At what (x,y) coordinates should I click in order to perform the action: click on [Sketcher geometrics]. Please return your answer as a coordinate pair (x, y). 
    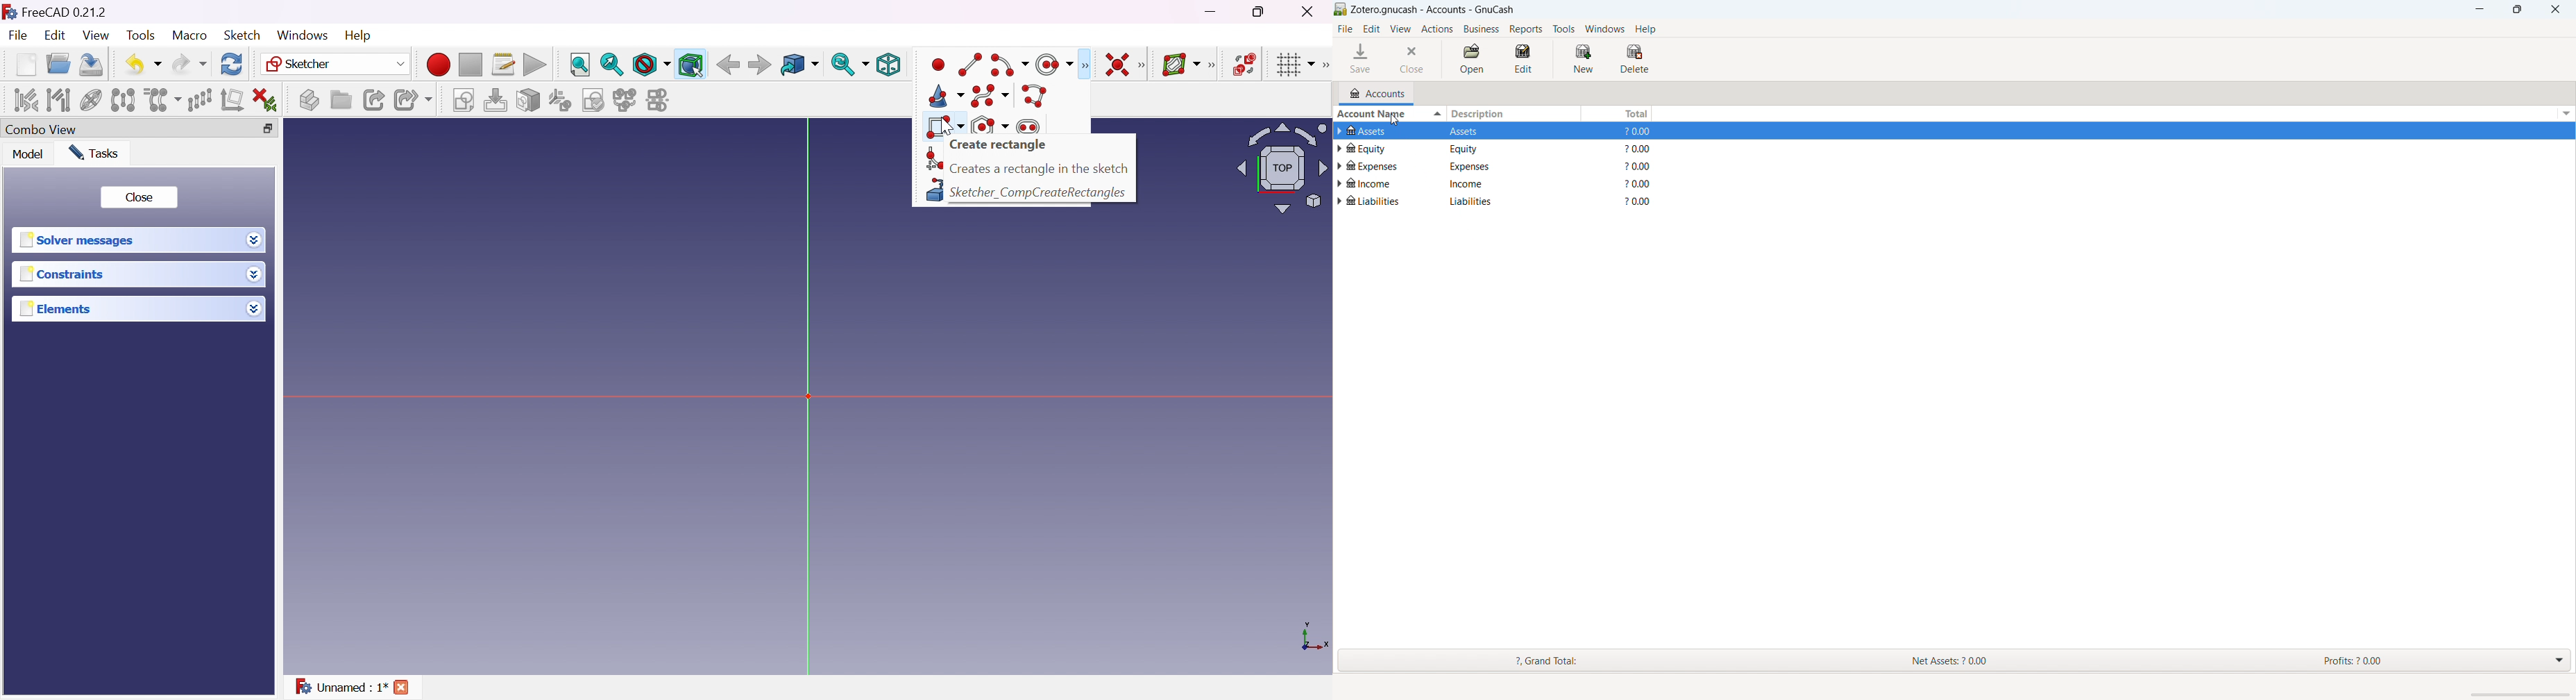
    Looking at the image, I should click on (1084, 65).